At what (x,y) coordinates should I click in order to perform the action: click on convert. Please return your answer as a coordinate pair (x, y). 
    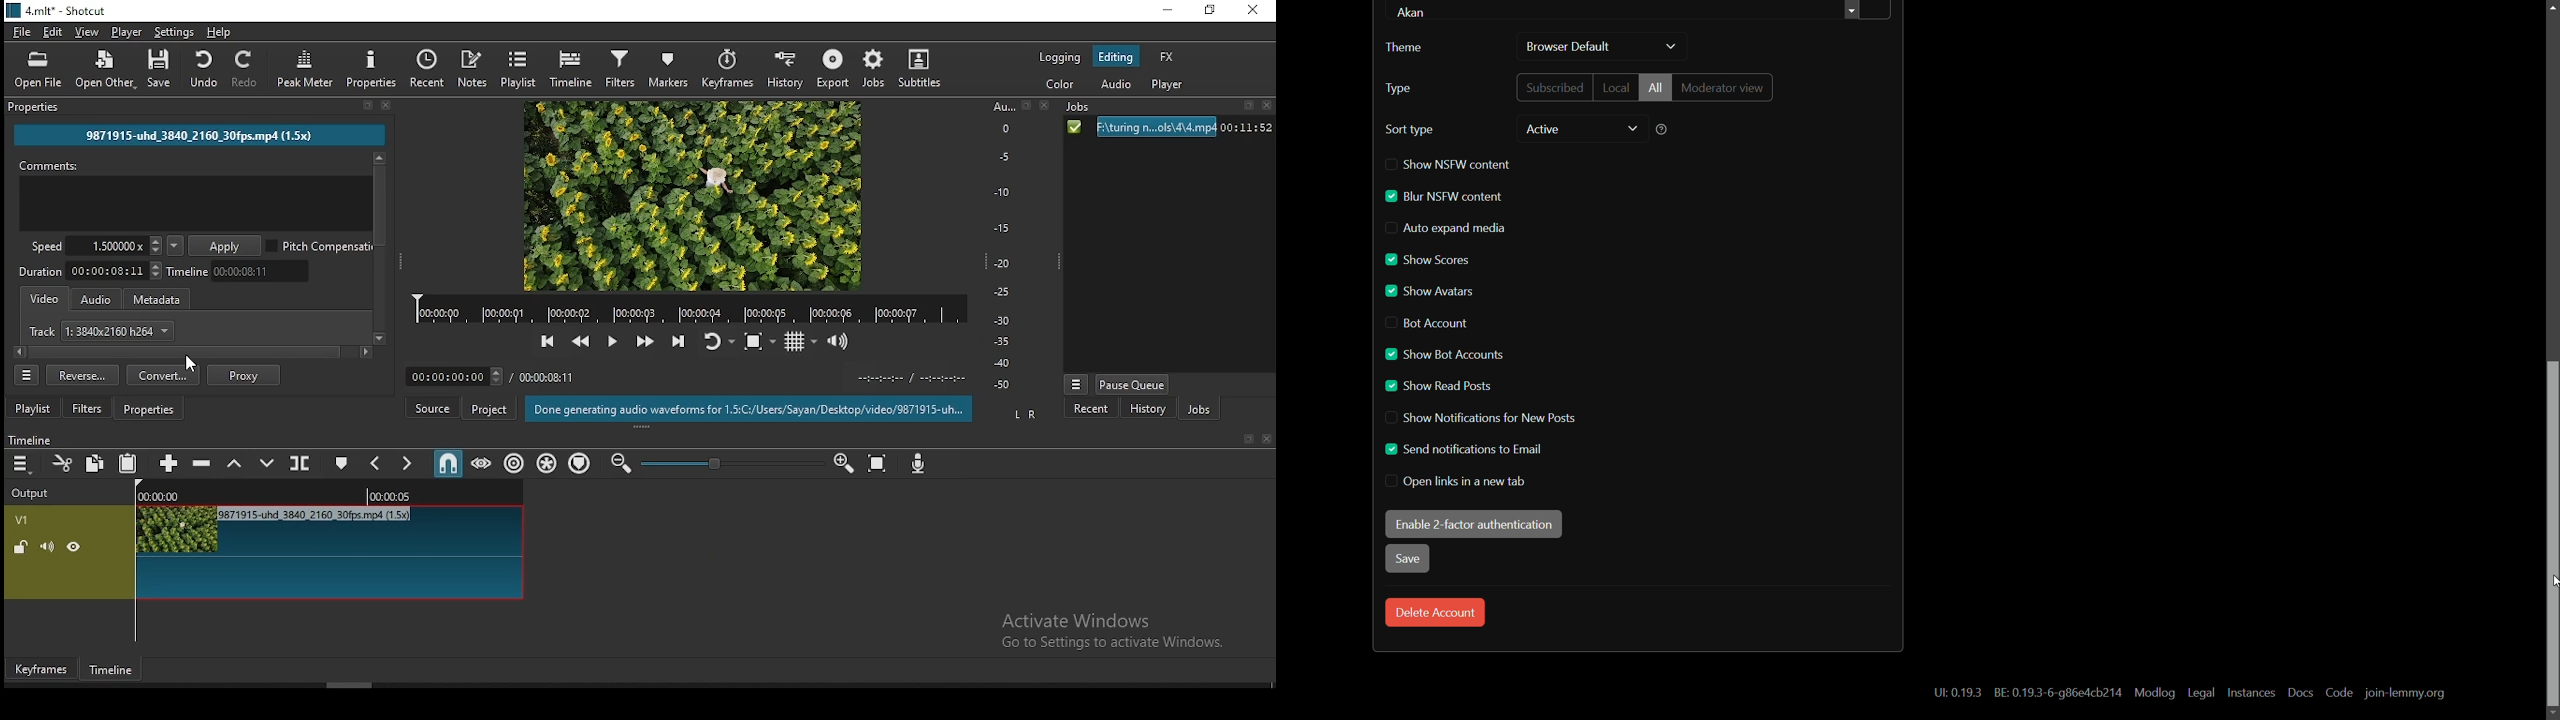
    Looking at the image, I should click on (162, 375).